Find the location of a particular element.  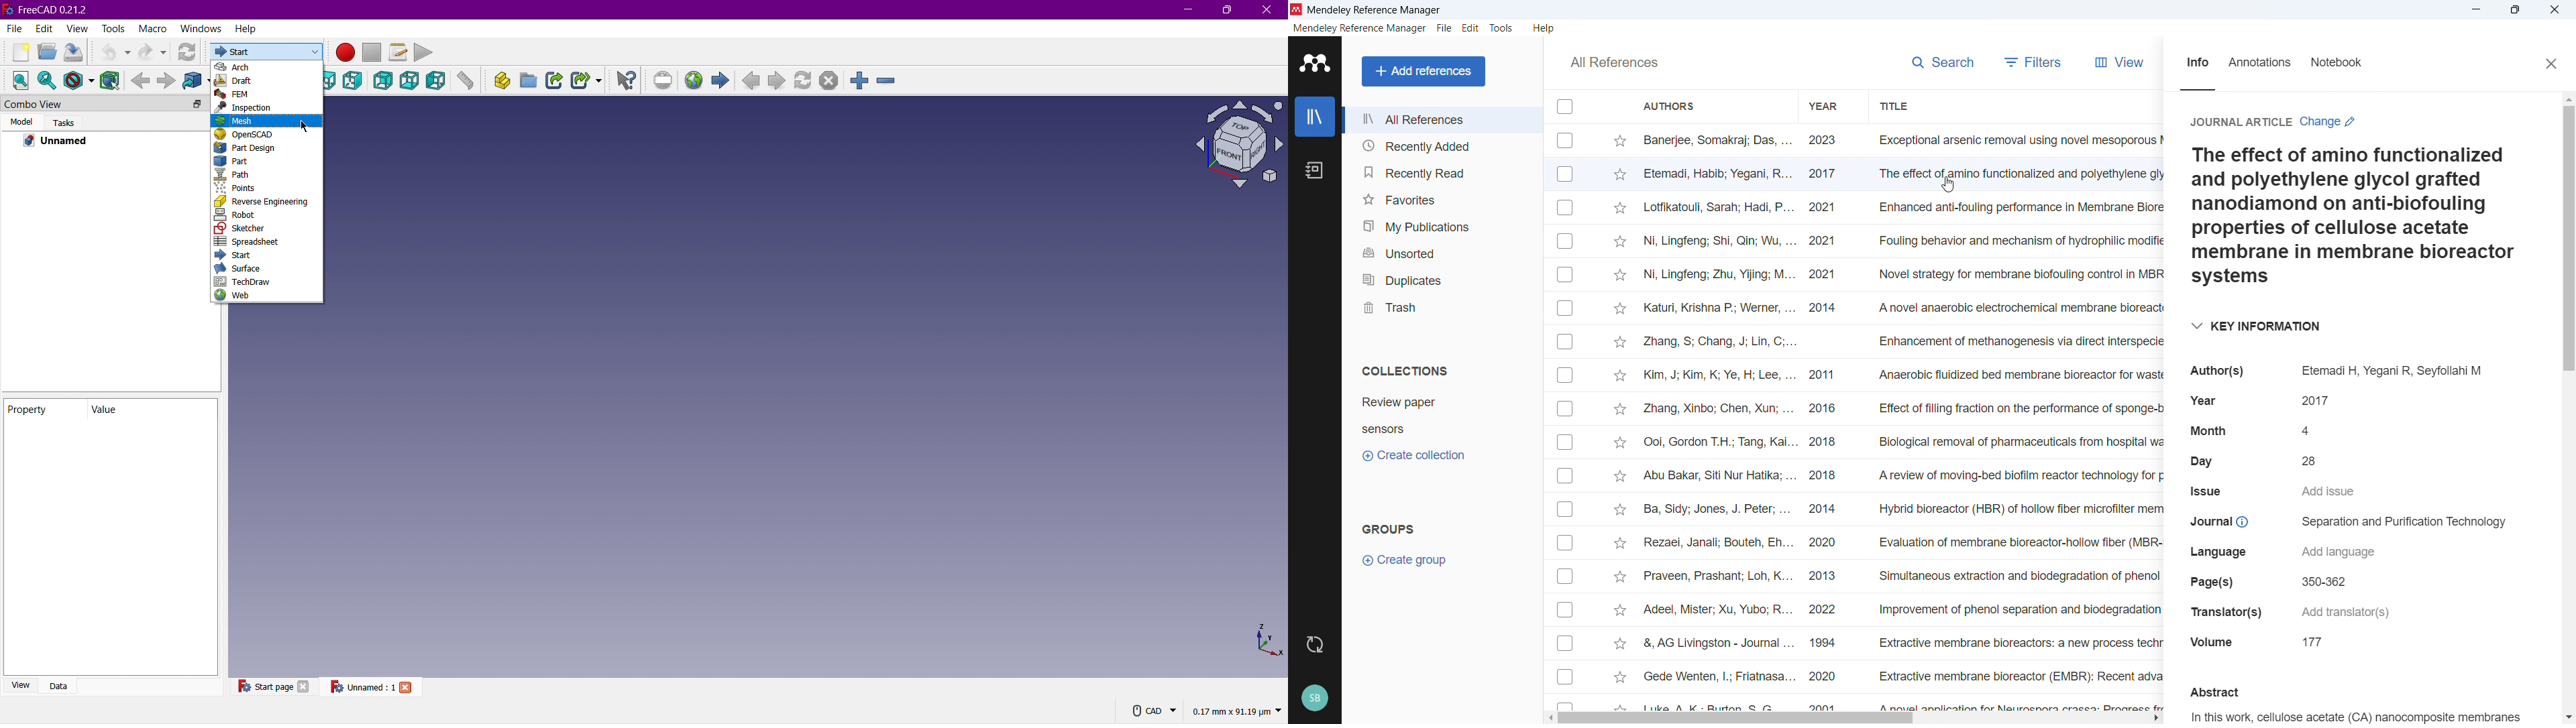

Scroll left  is located at coordinates (1548, 718).